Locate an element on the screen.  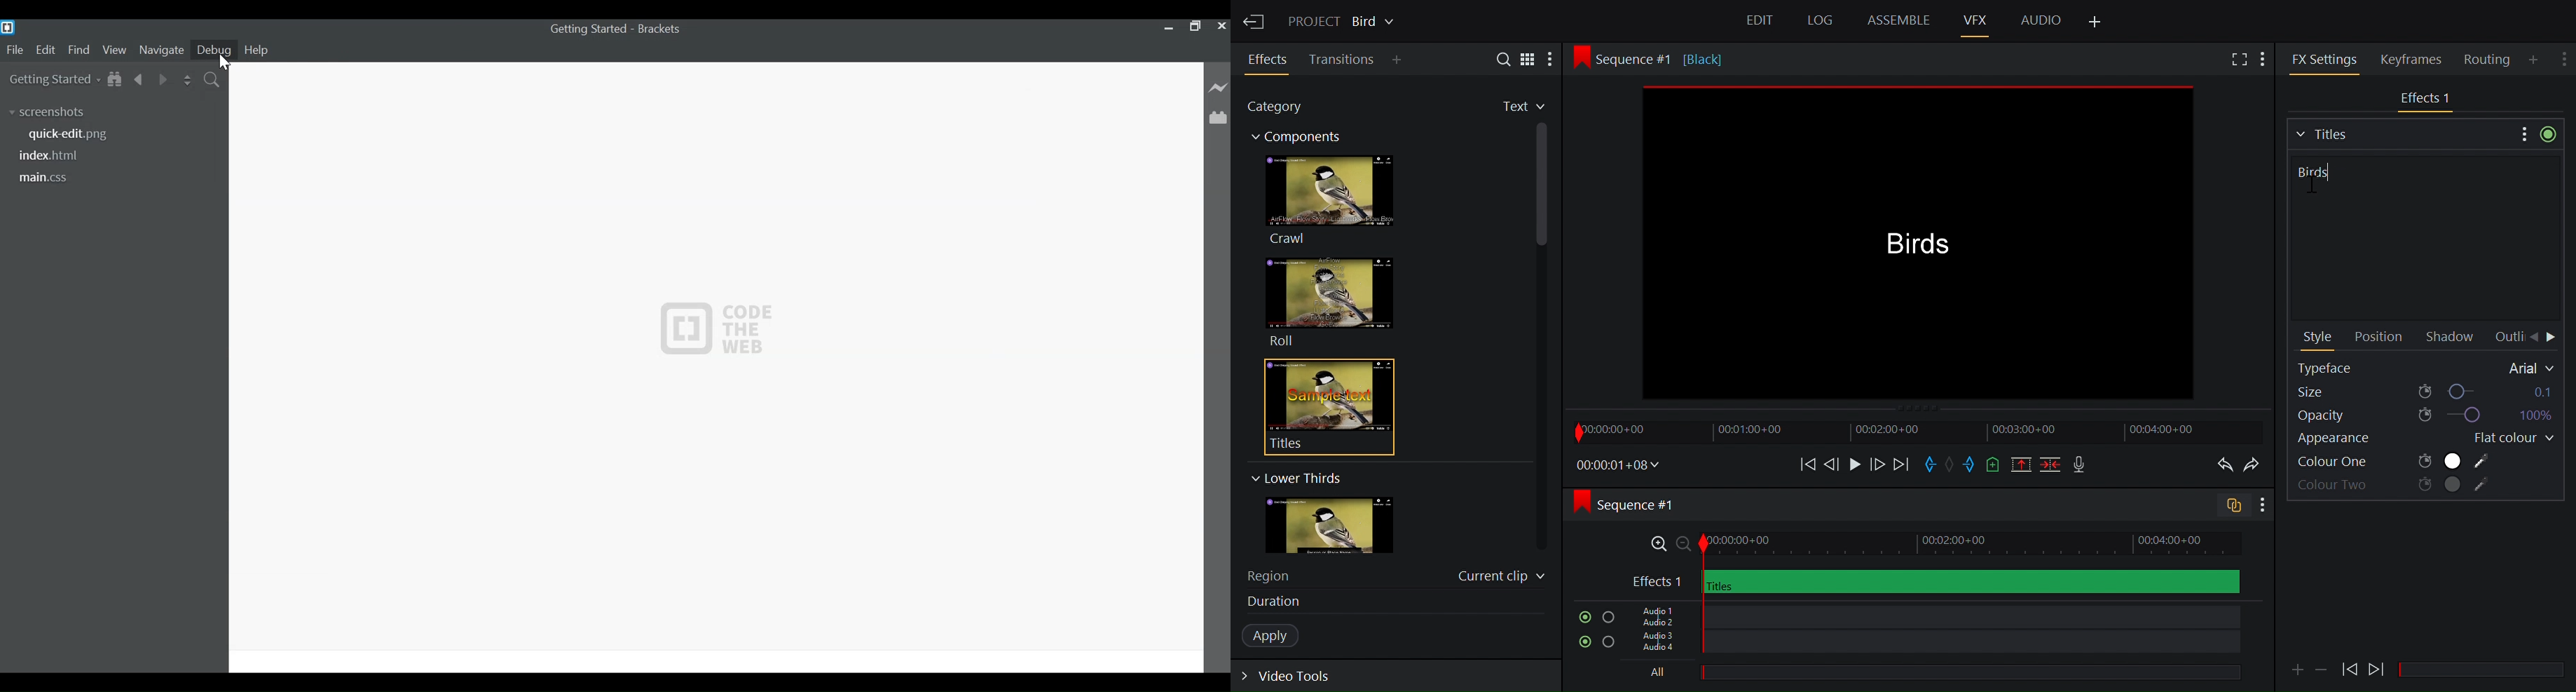
Search is located at coordinates (1498, 58).